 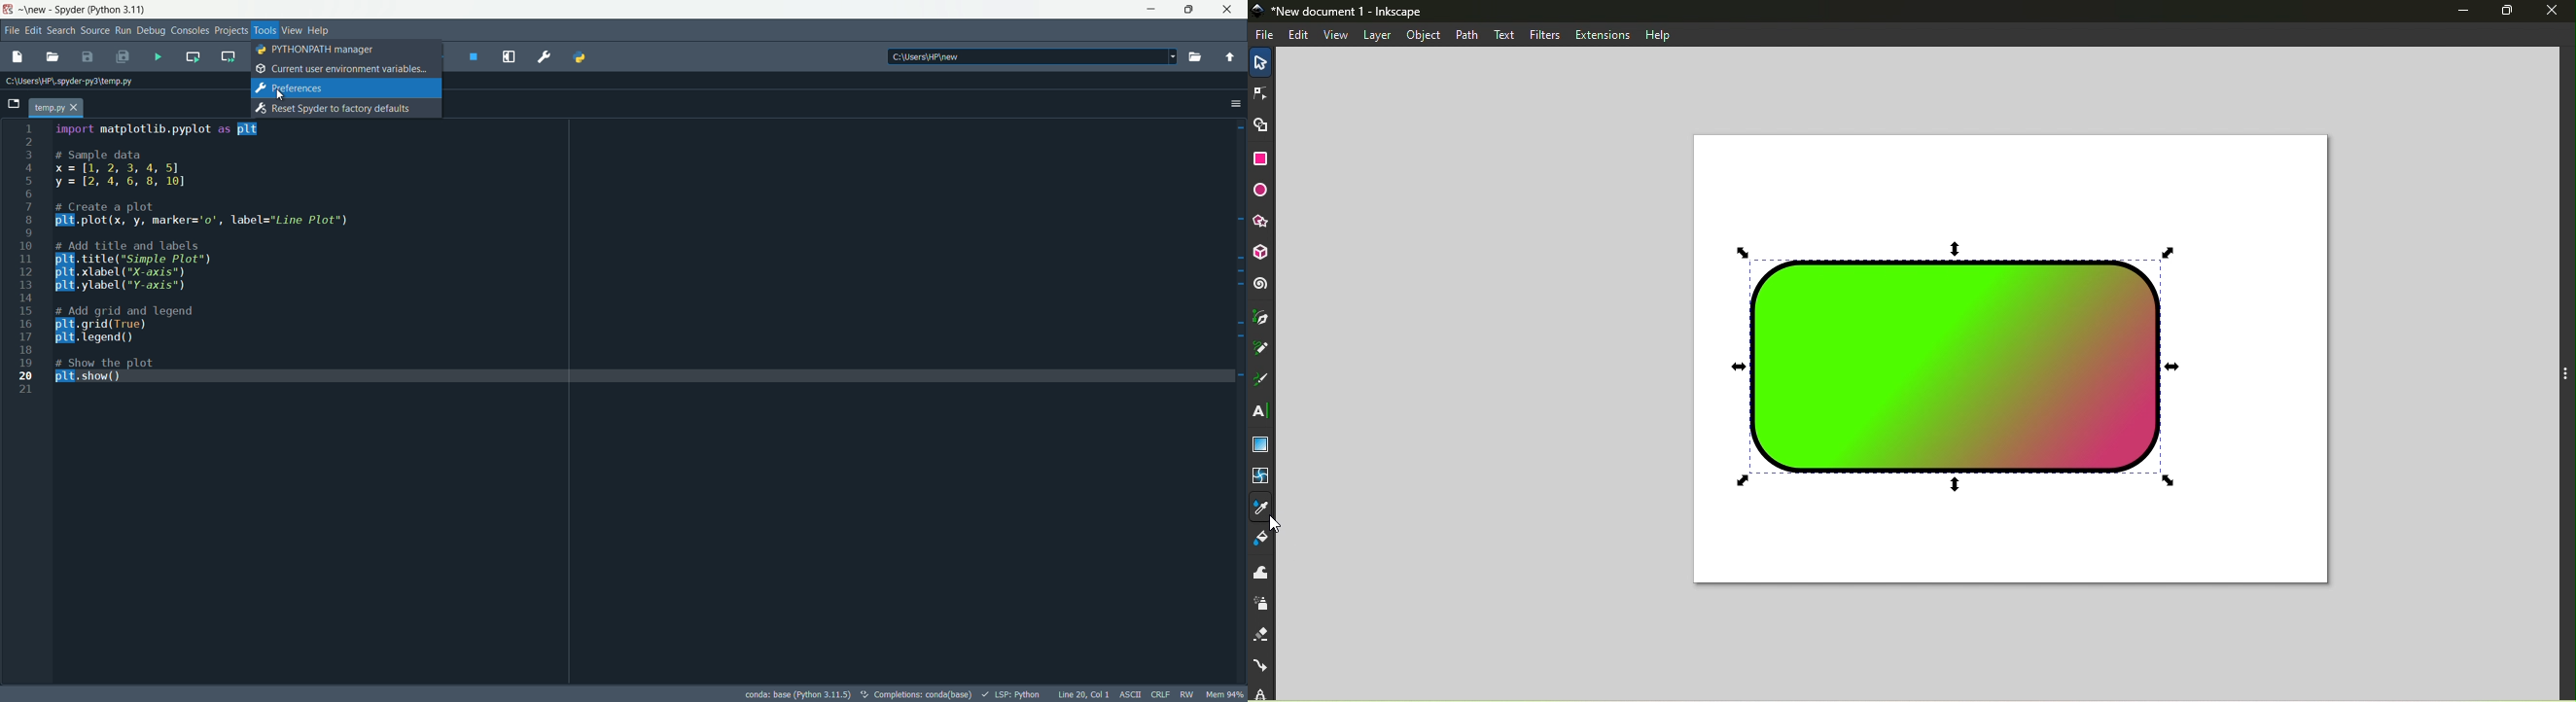 I want to click on text, so click(x=918, y=696).